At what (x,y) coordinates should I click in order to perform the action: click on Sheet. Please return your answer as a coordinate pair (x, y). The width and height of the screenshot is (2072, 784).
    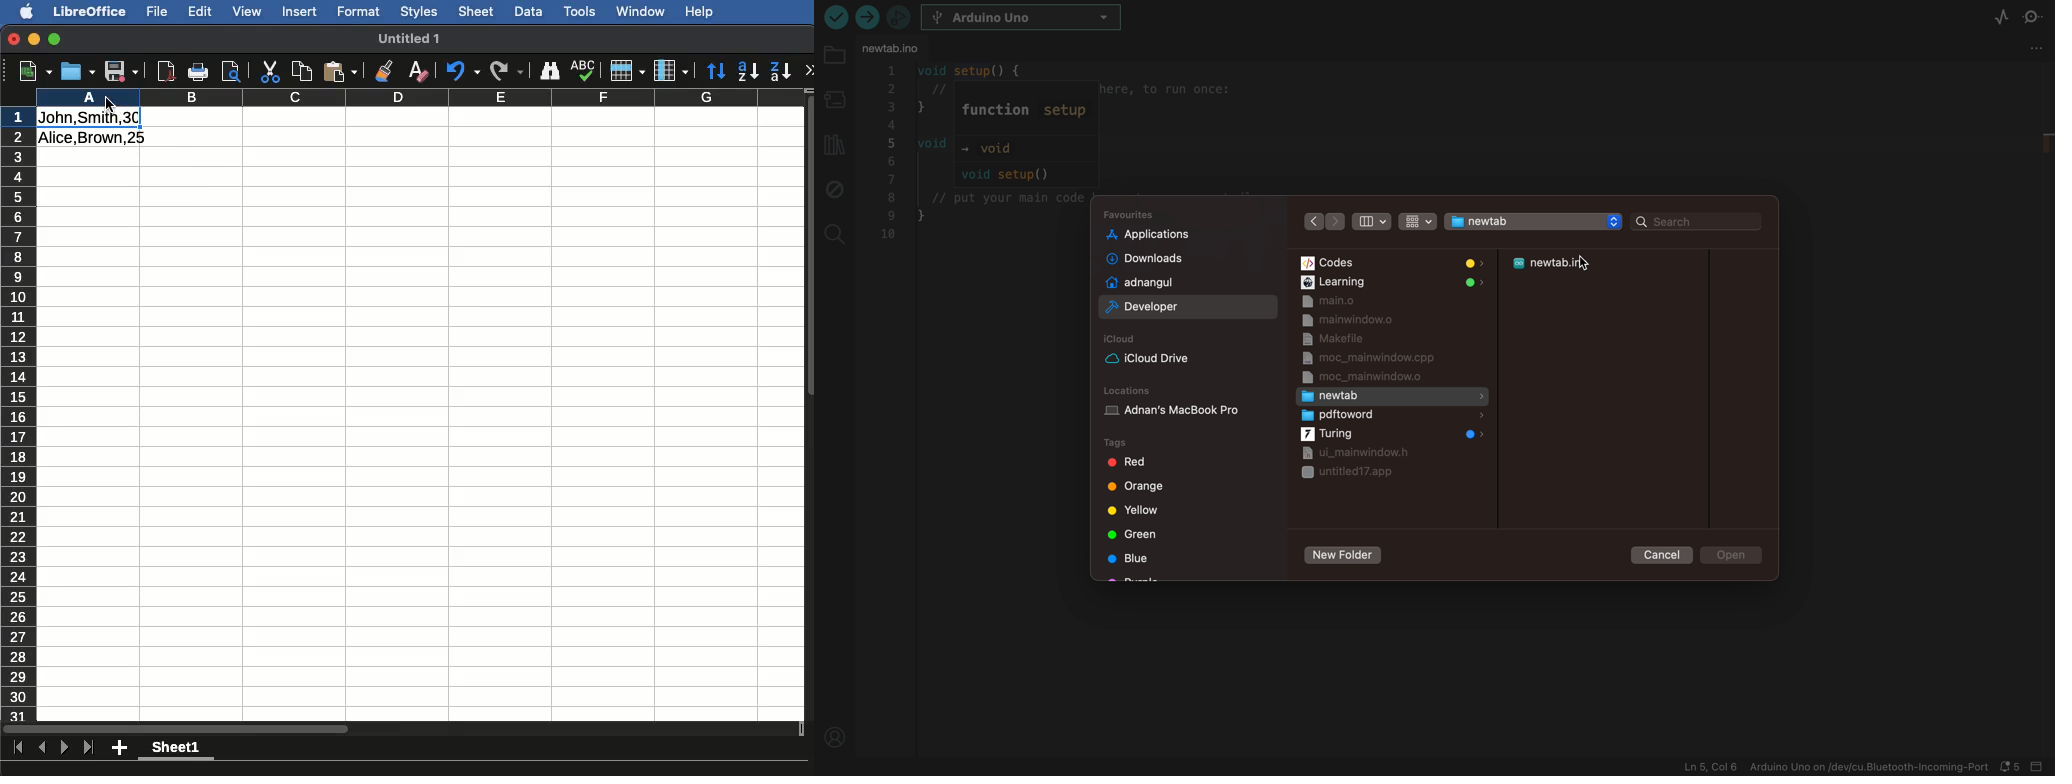
    Looking at the image, I should click on (477, 11).